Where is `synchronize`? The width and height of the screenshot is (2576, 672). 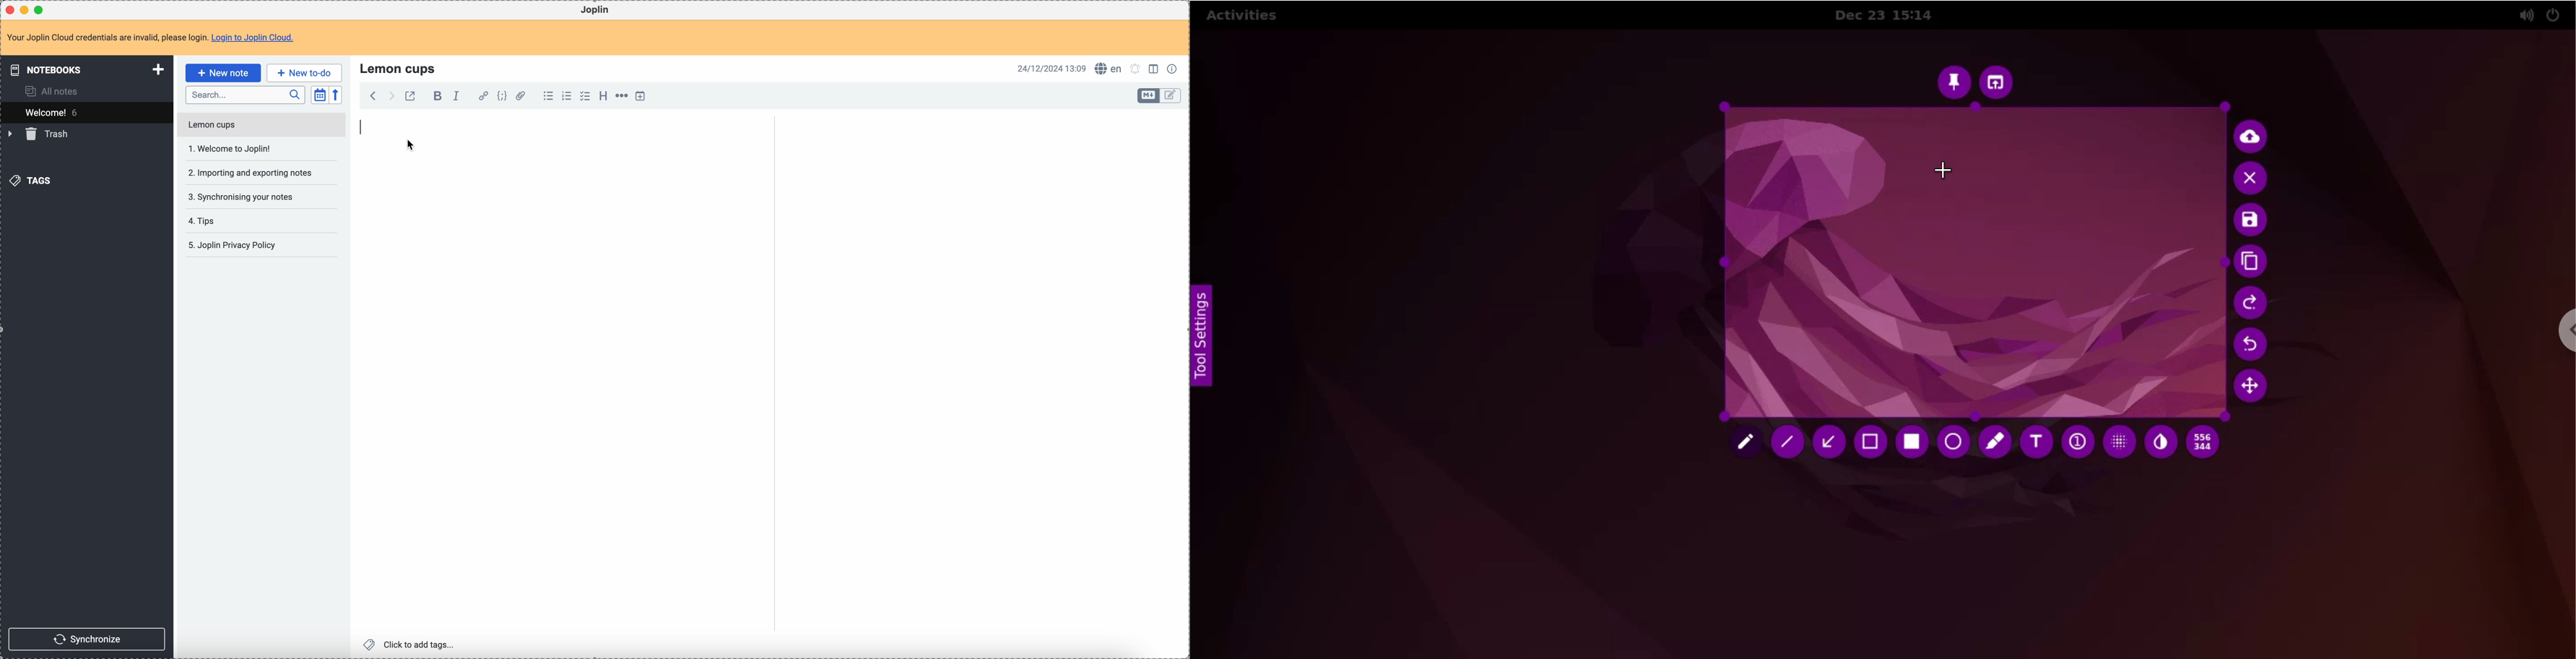 synchronize is located at coordinates (87, 639).